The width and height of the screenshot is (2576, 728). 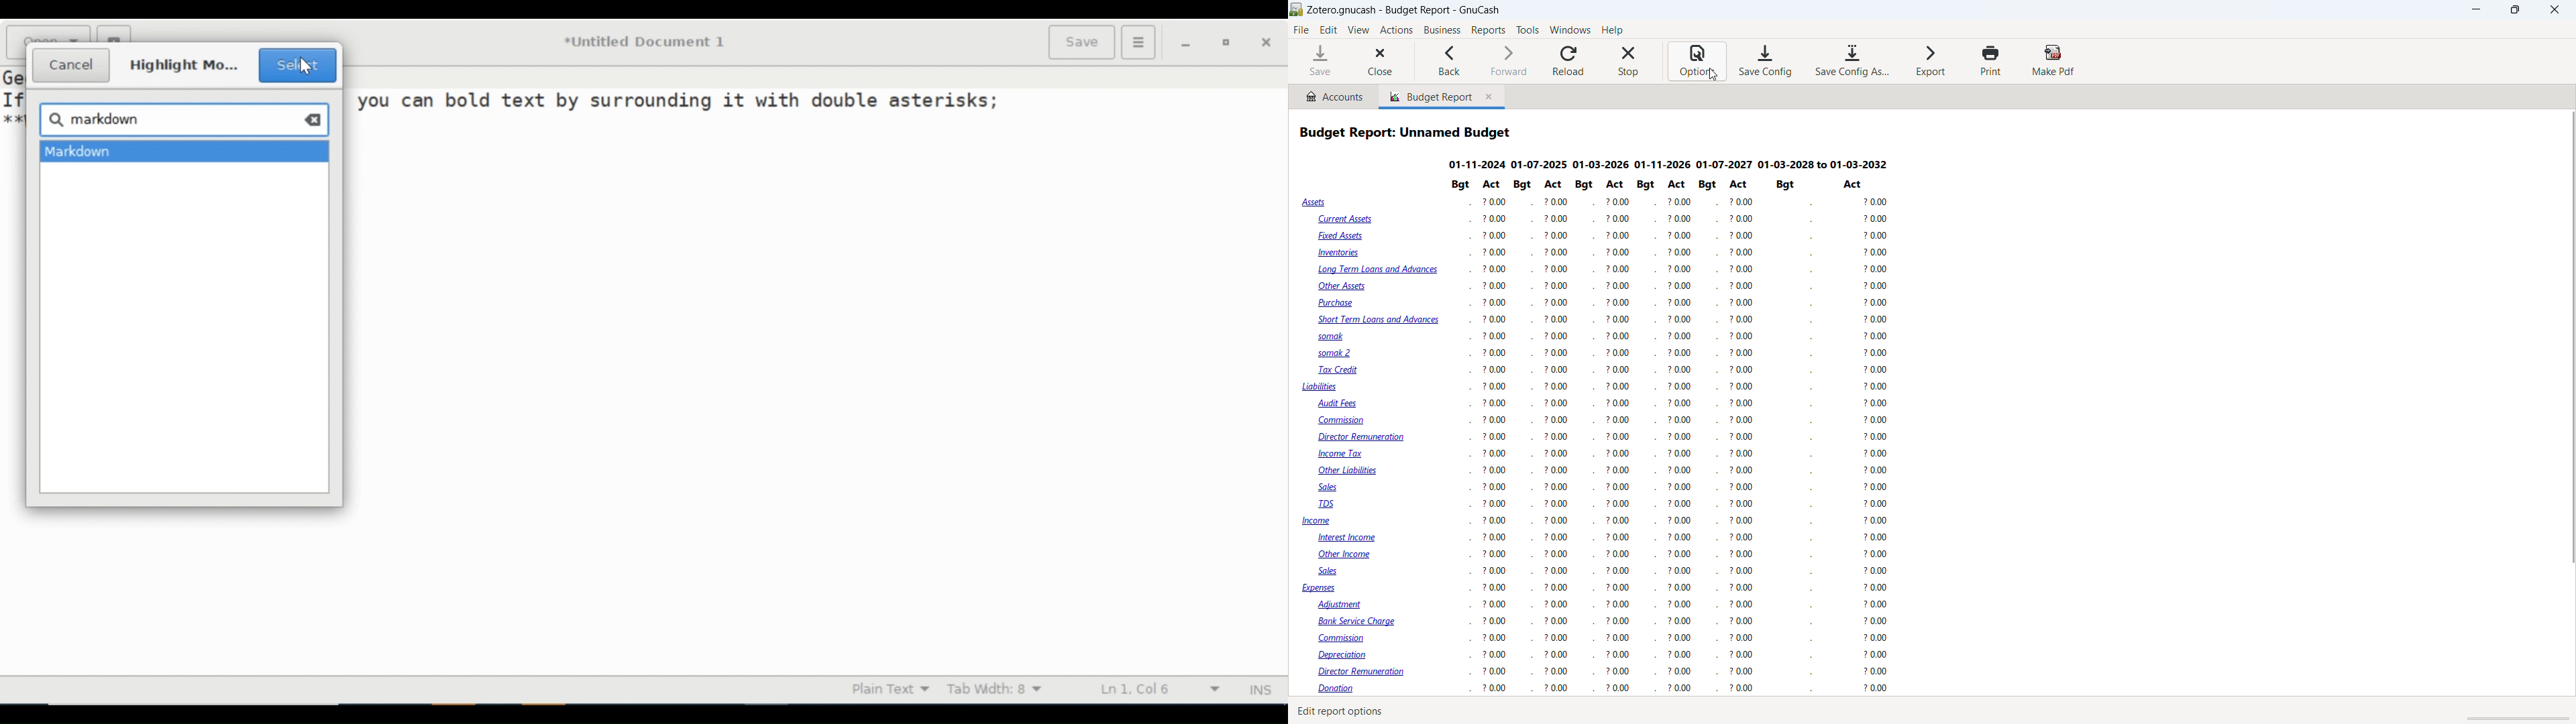 What do you see at coordinates (1405, 10) in the screenshot?
I see `title` at bounding box center [1405, 10].